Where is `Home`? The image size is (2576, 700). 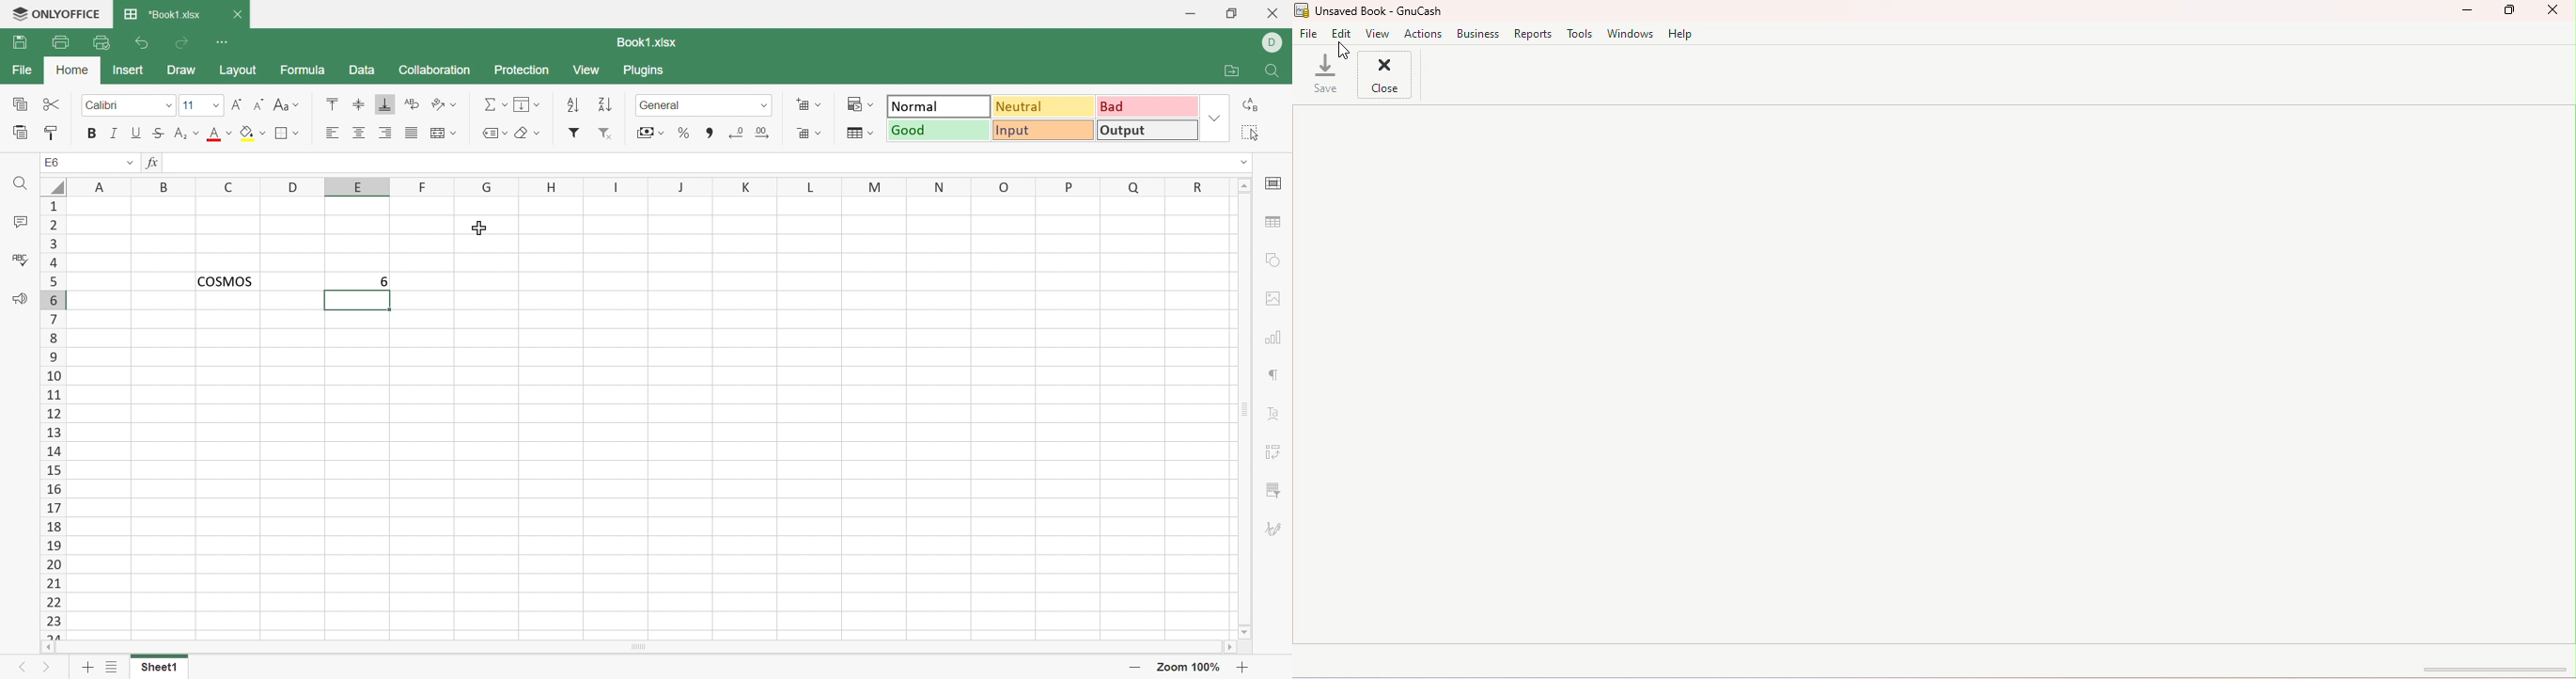 Home is located at coordinates (73, 70).